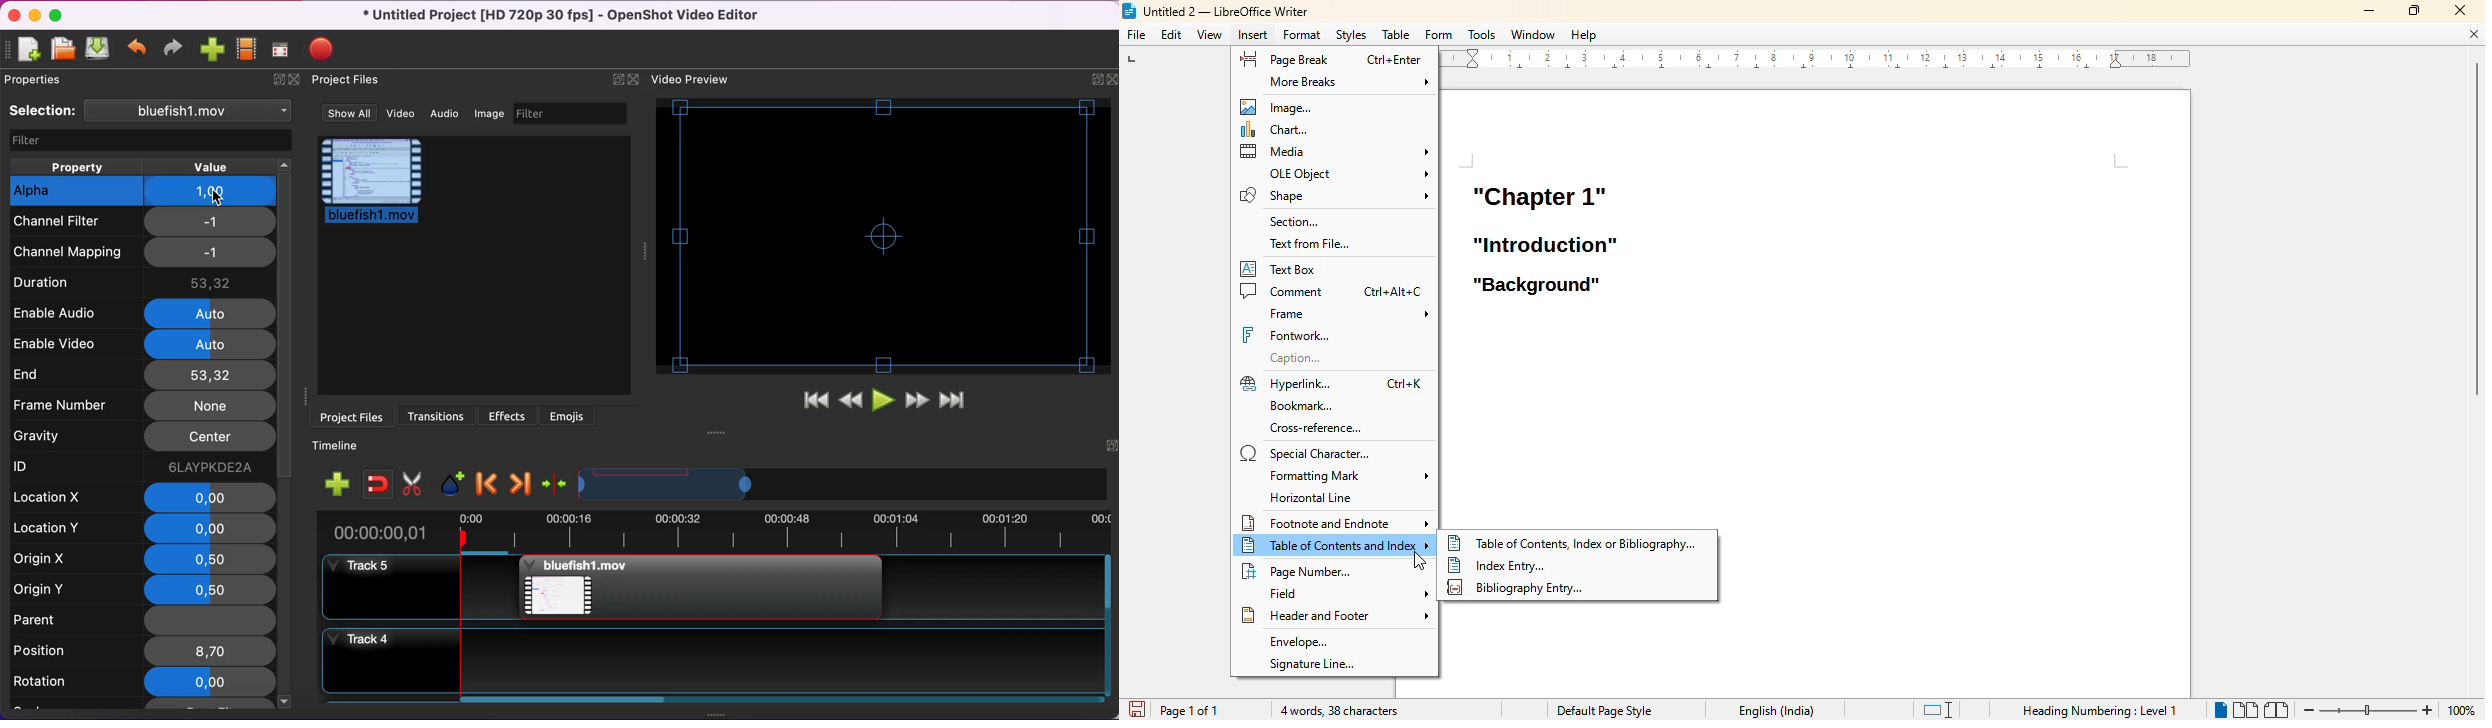 The width and height of the screenshot is (2492, 728). I want to click on 53,32, so click(209, 375).